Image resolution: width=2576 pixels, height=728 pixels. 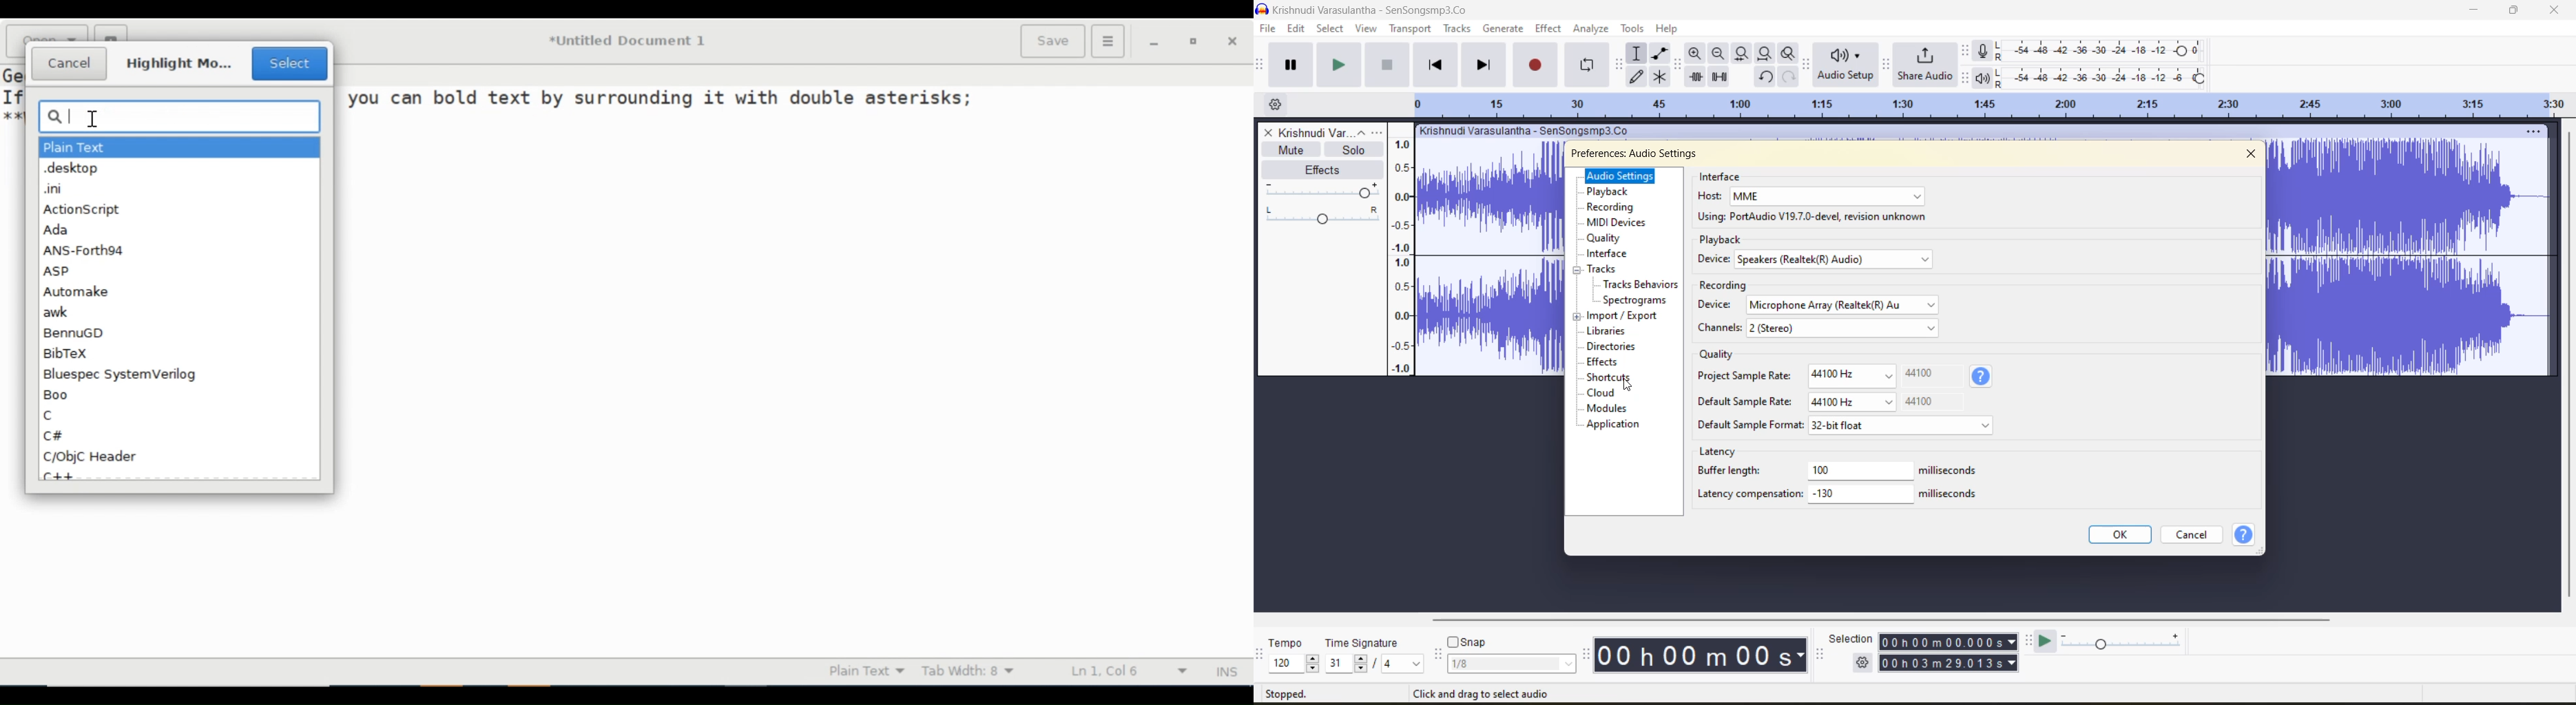 I want to click on shortcuts, so click(x=1621, y=378).